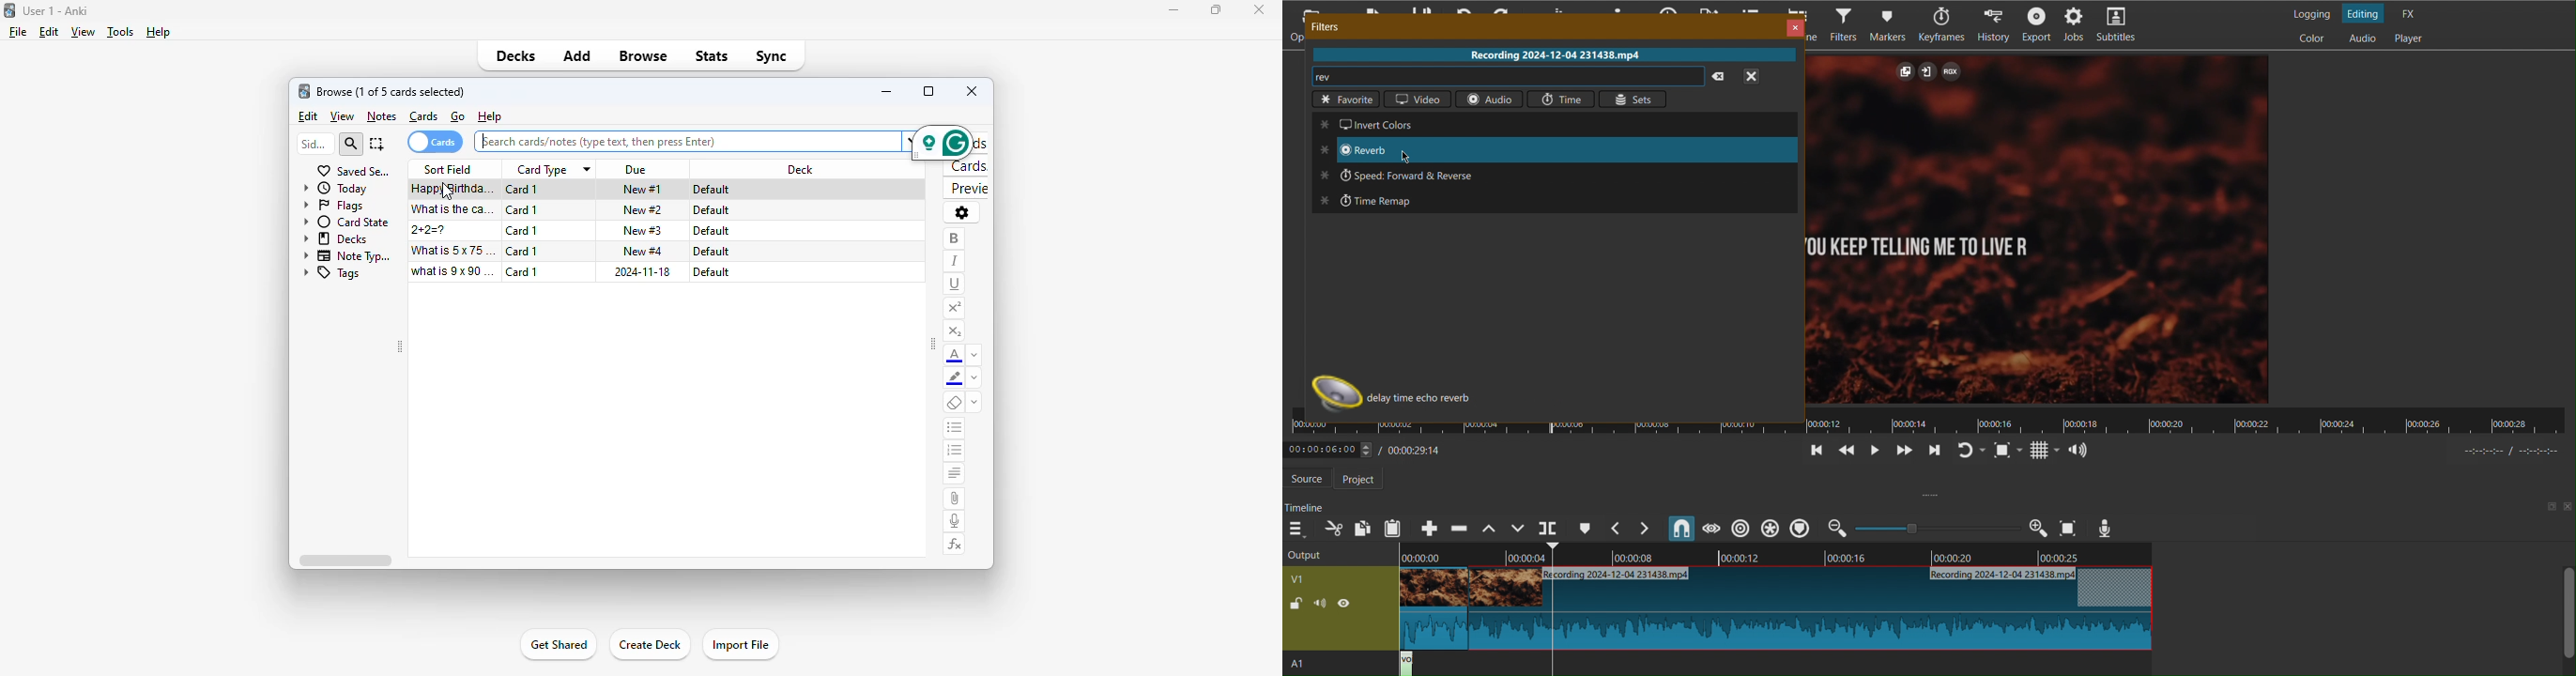 The width and height of the screenshot is (2576, 700). I want to click on new #4, so click(643, 250).